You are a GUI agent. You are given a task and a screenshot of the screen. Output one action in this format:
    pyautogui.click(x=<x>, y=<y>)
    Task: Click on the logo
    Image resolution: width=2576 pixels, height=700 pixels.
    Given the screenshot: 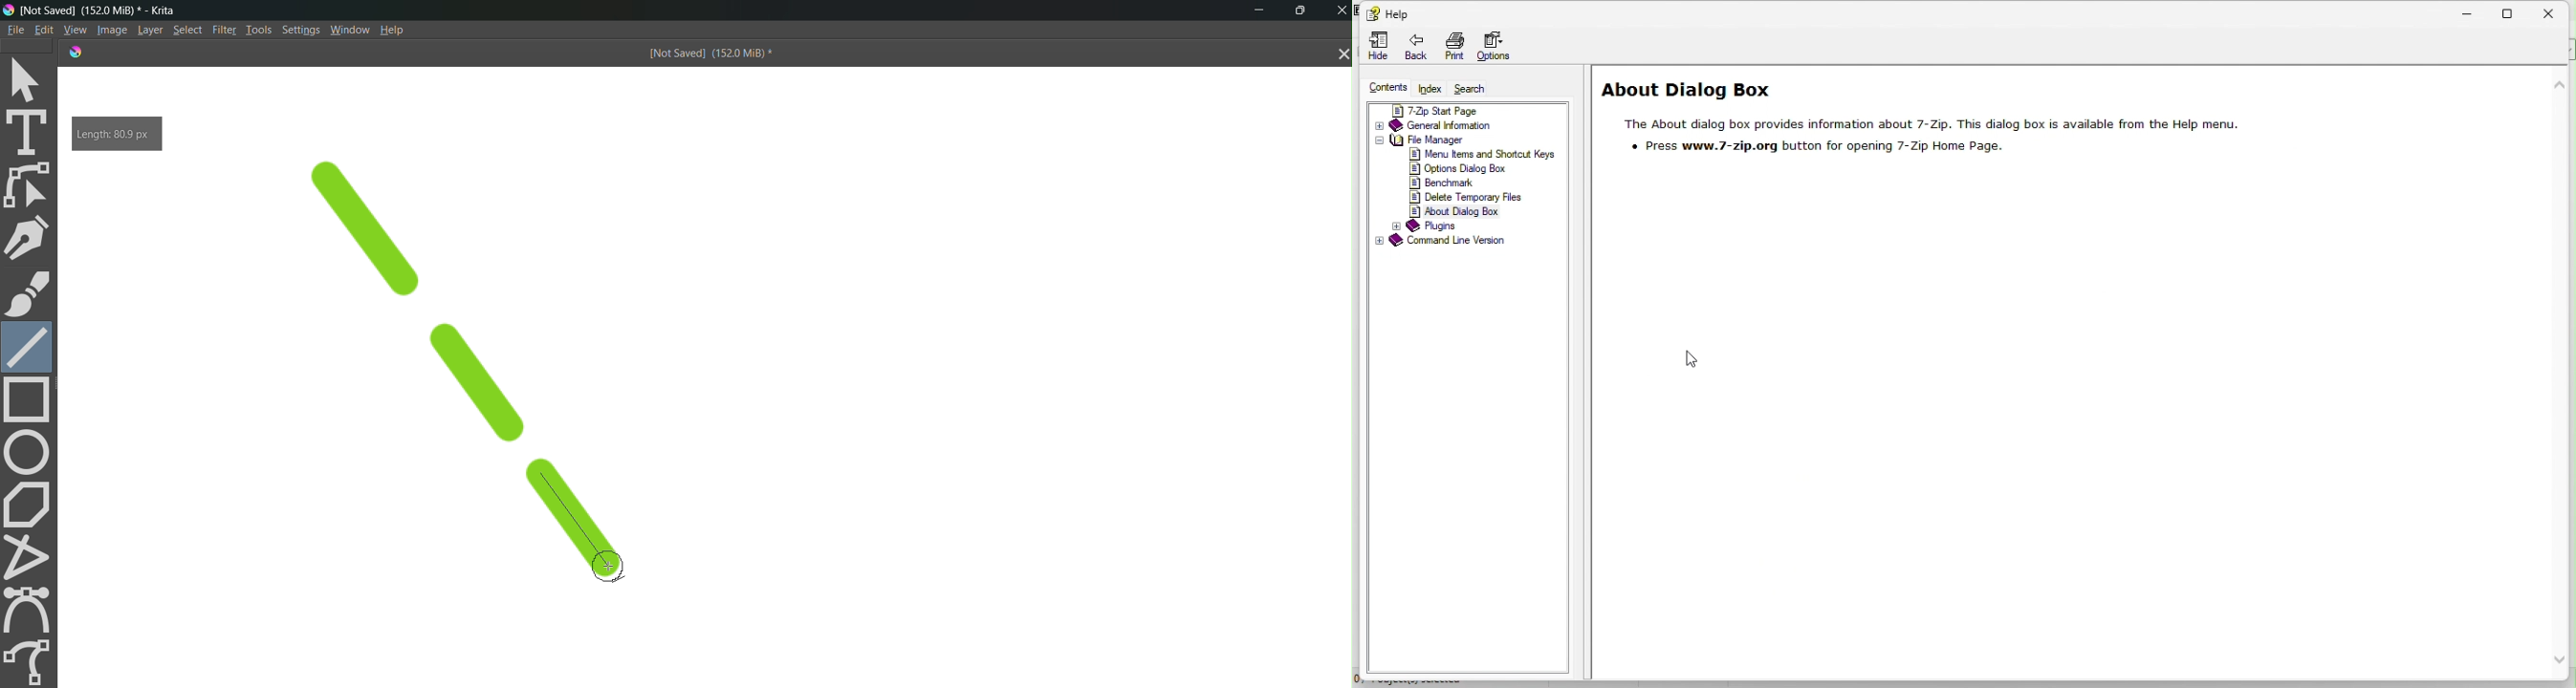 What is the action you would take?
    pyautogui.click(x=9, y=9)
    